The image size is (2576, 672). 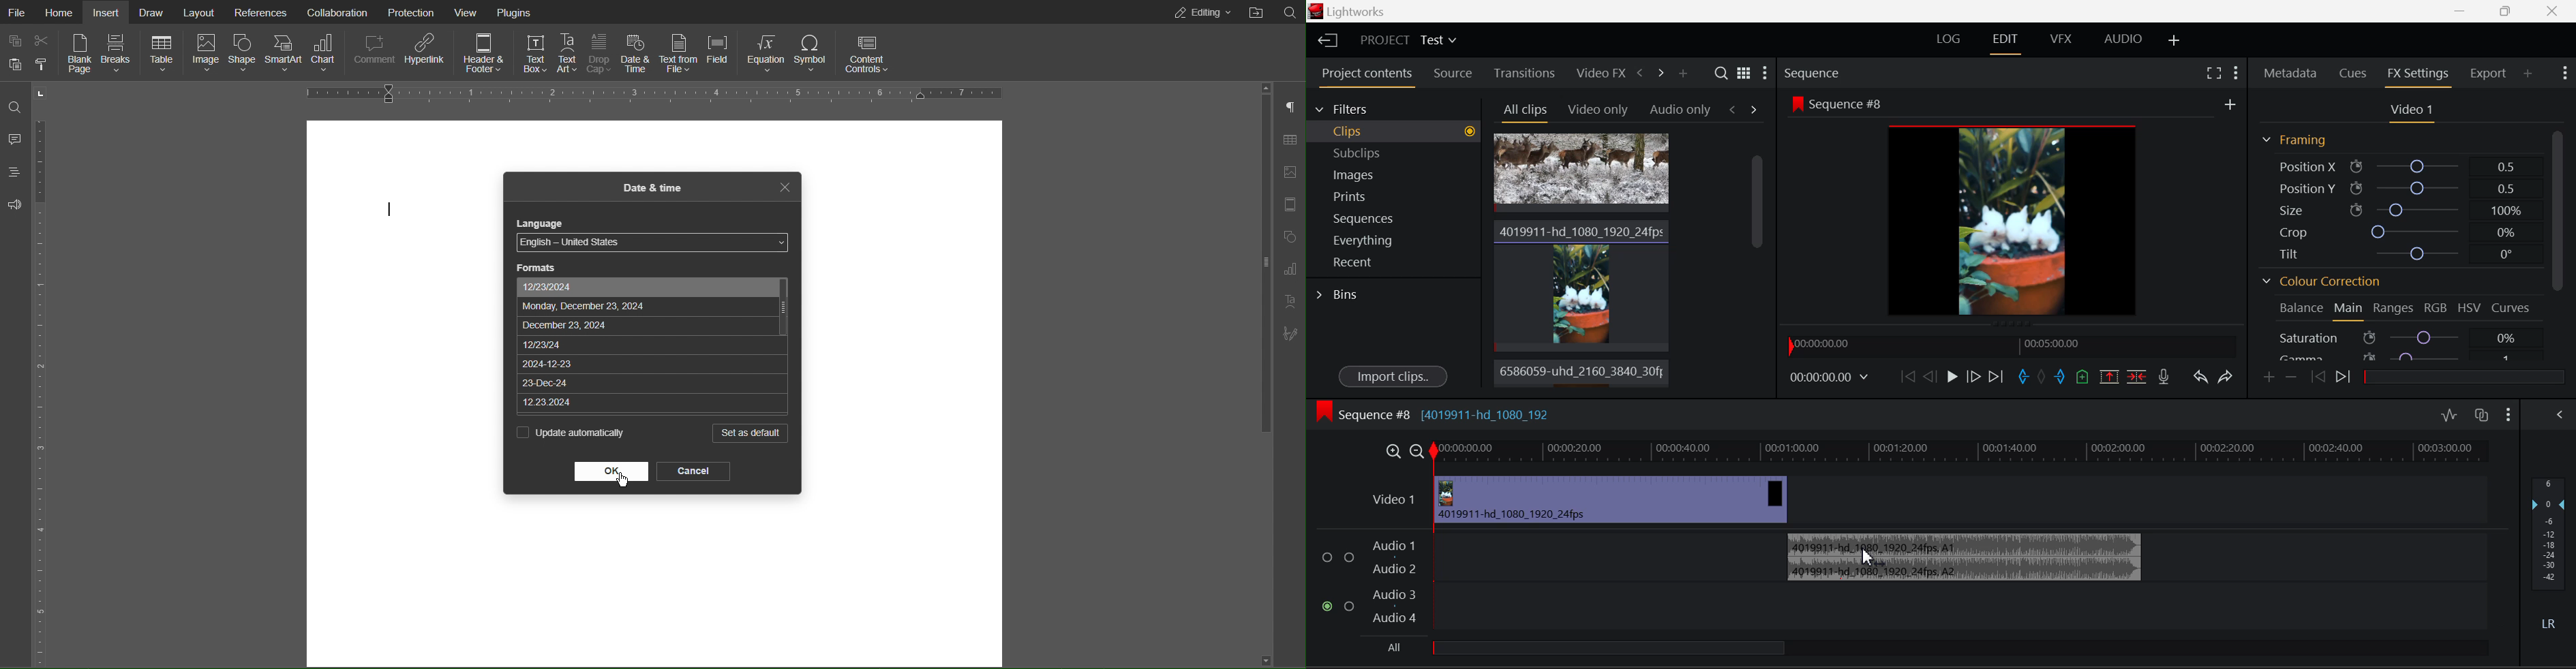 I want to click on Drop Cap, so click(x=599, y=50).